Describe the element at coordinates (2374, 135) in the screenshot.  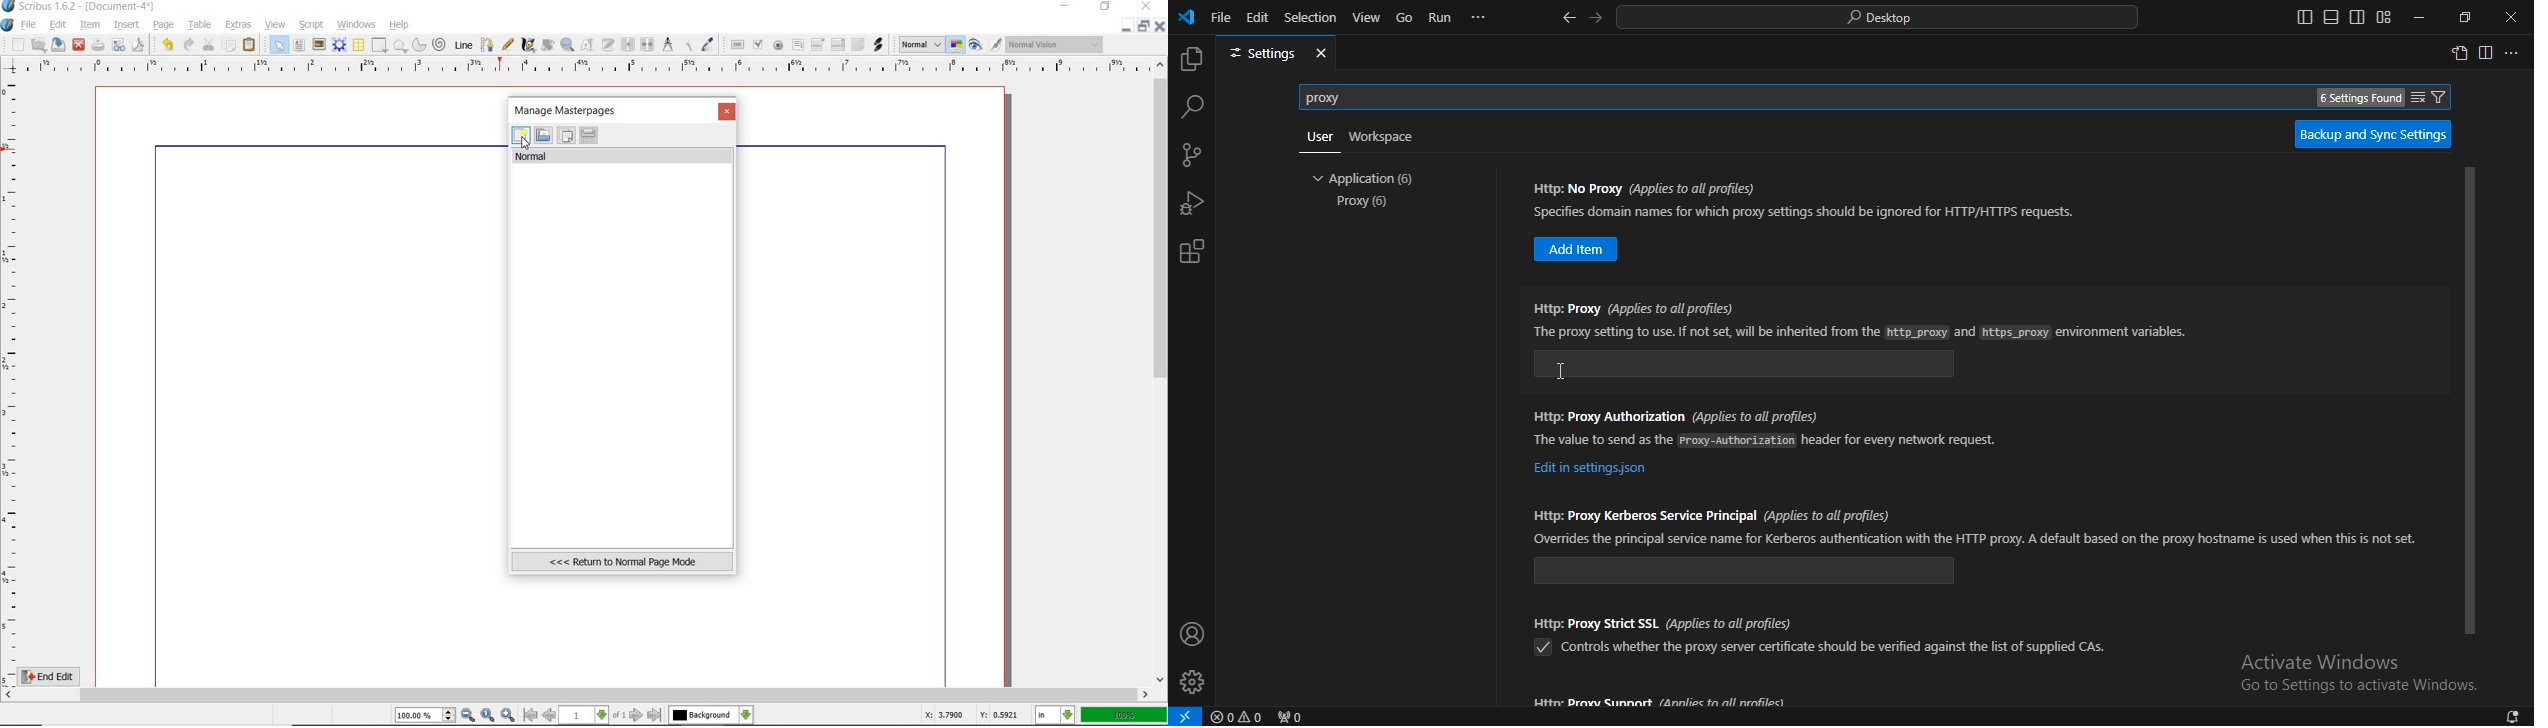
I see `backup and sync settings` at that location.